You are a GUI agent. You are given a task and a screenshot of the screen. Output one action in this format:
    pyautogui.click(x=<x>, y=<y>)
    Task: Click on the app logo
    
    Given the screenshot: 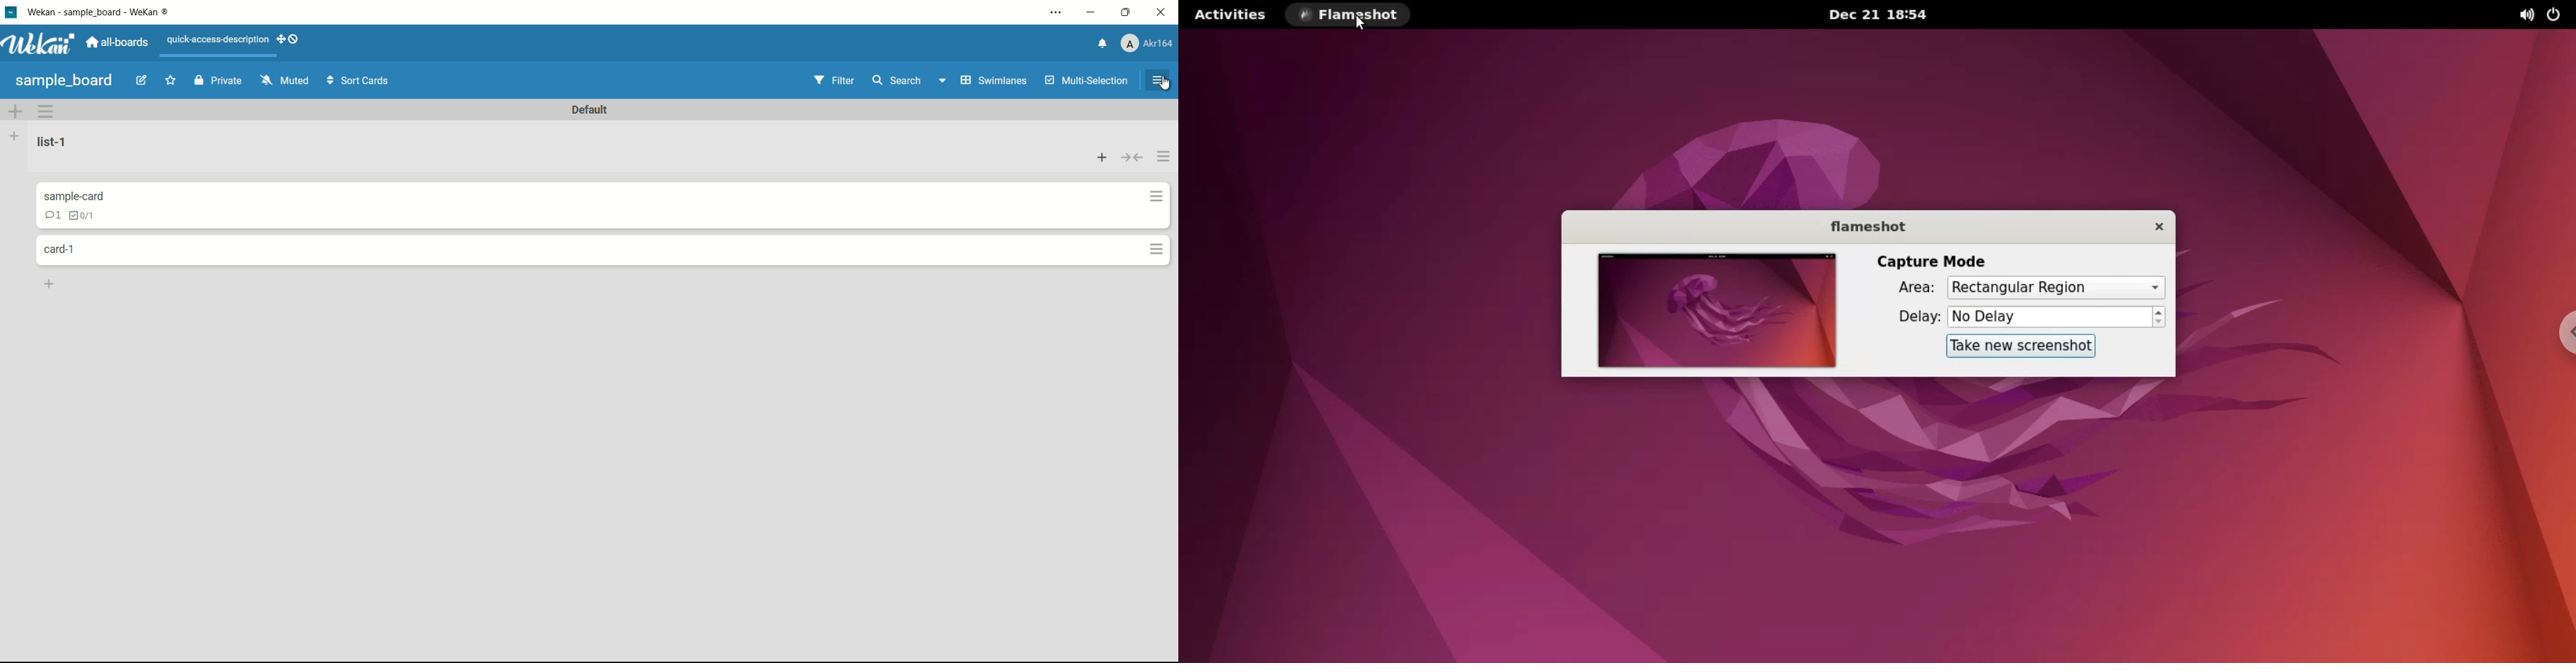 What is the action you would take?
    pyautogui.click(x=38, y=44)
    